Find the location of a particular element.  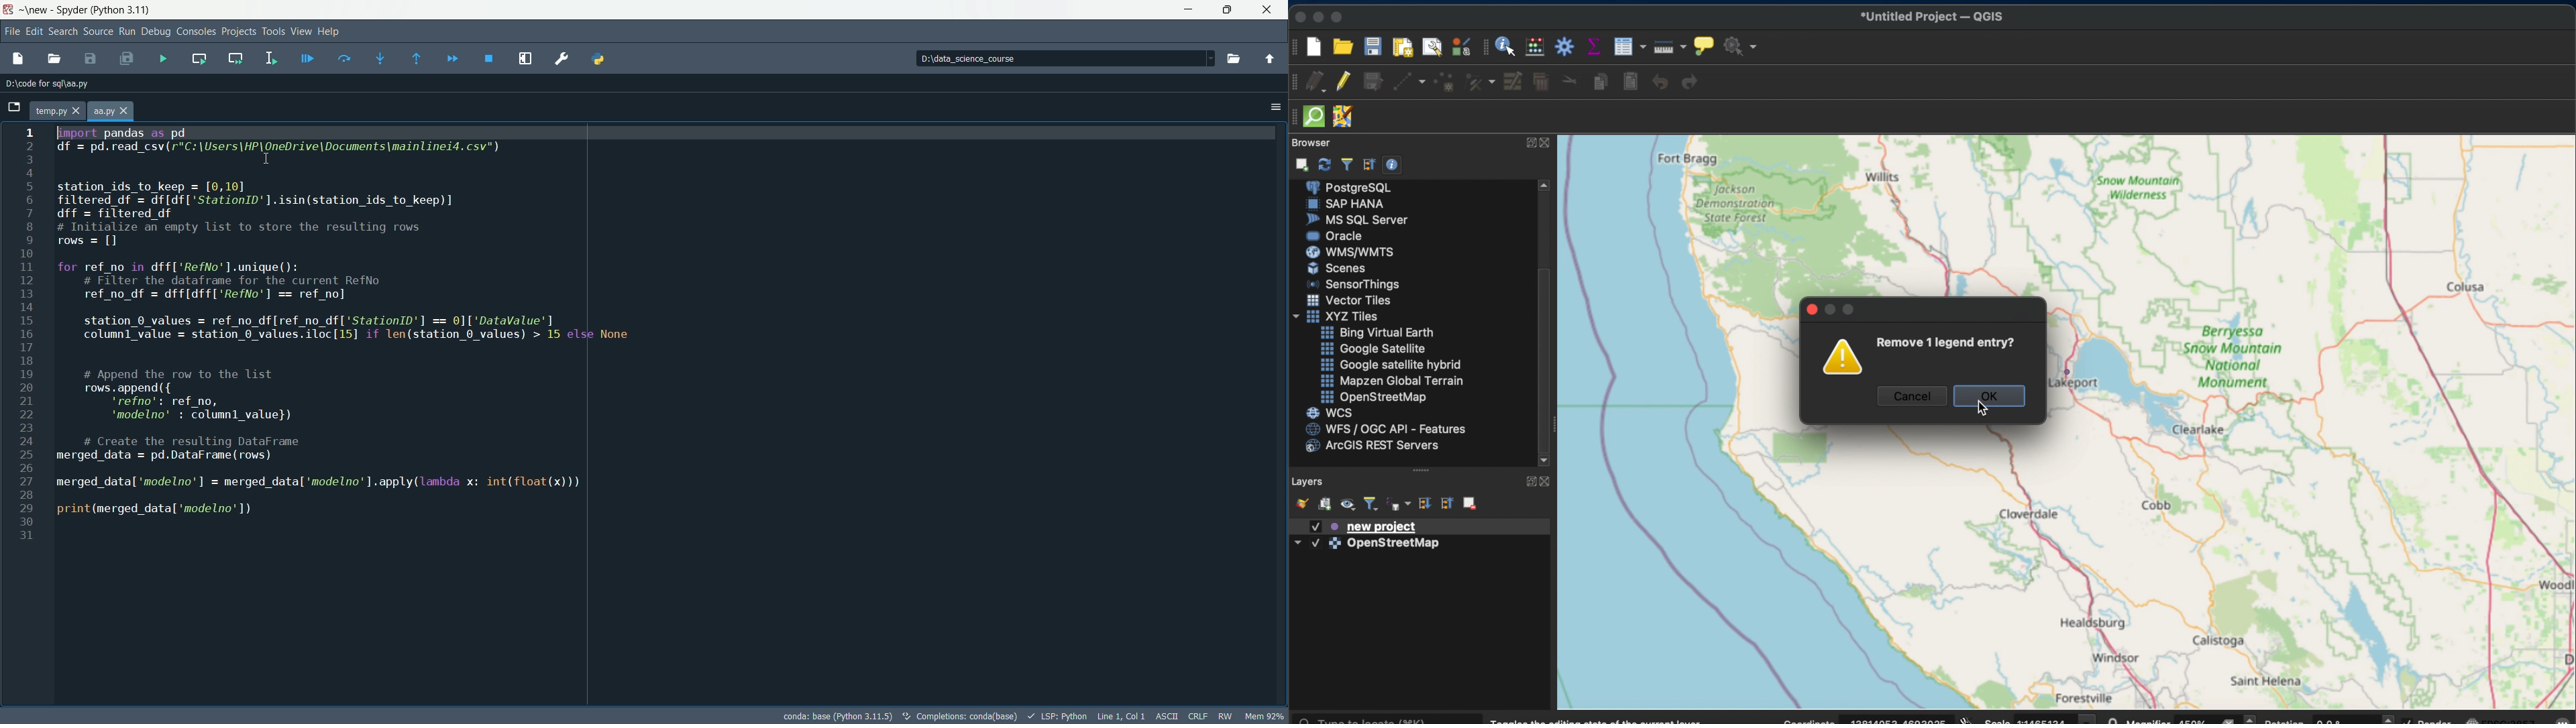

execute current line is located at coordinates (345, 60).